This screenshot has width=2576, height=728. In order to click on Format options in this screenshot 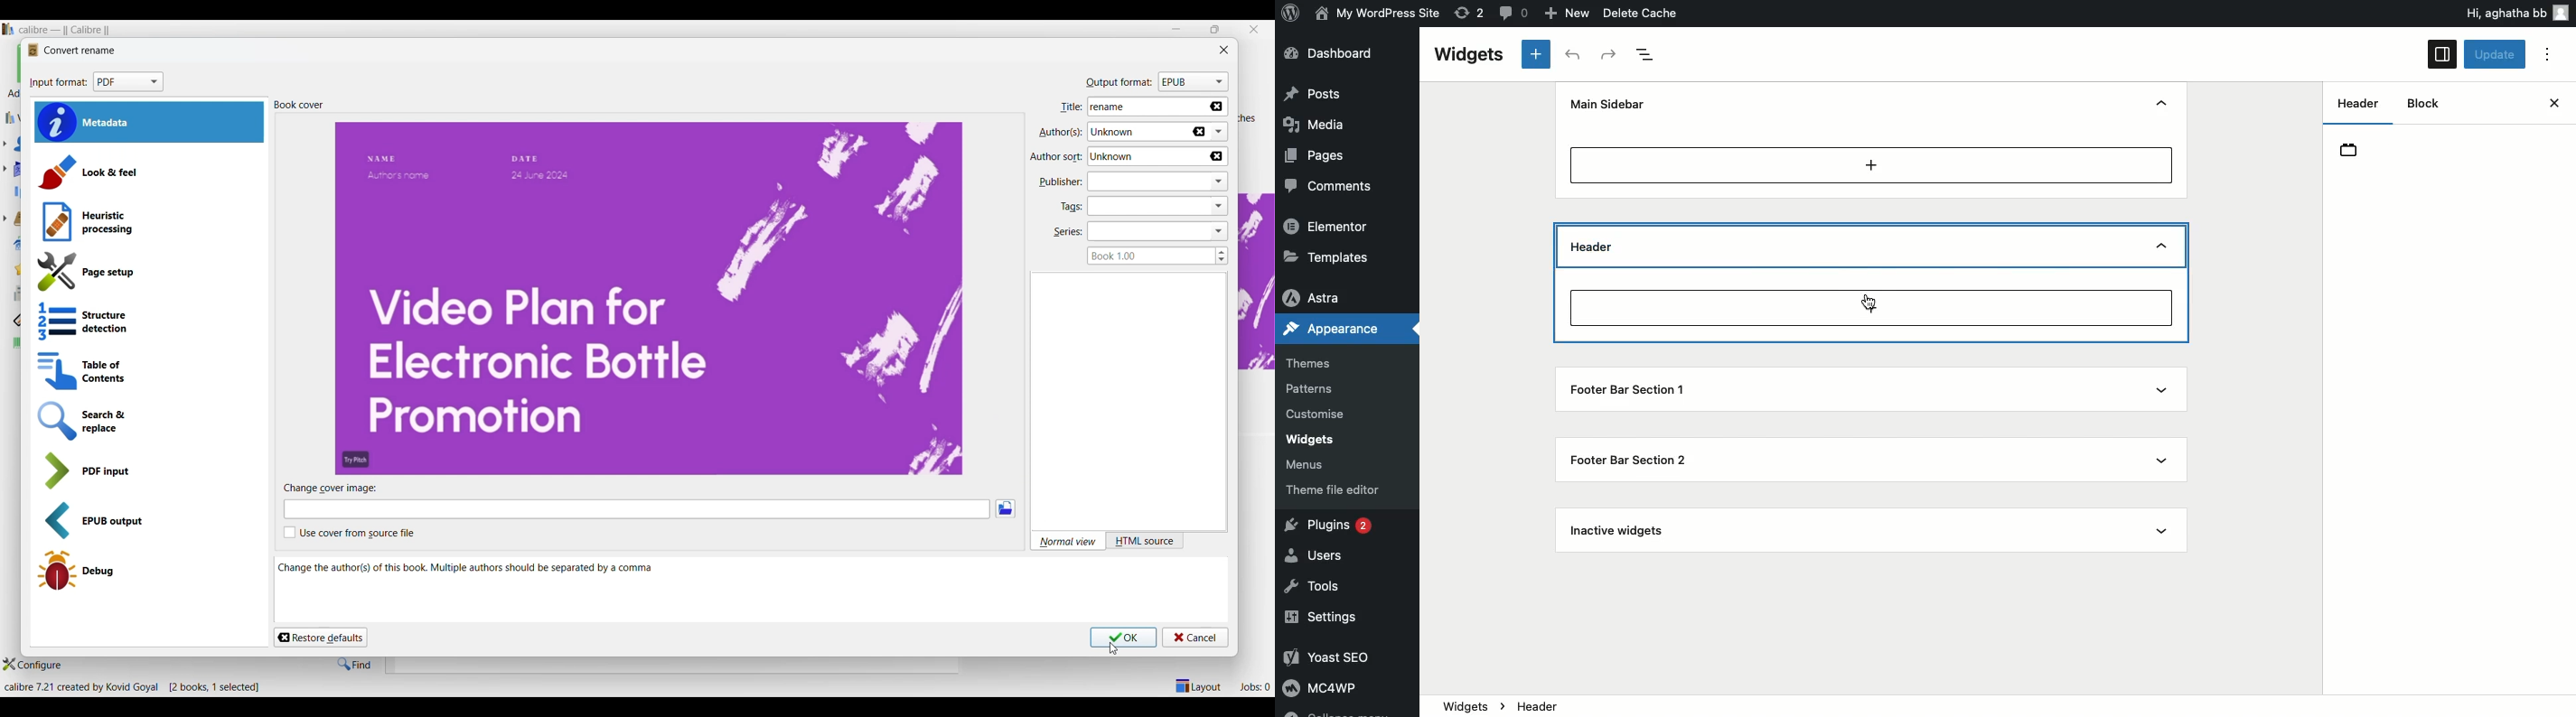, I will do `click(130, 82)`.